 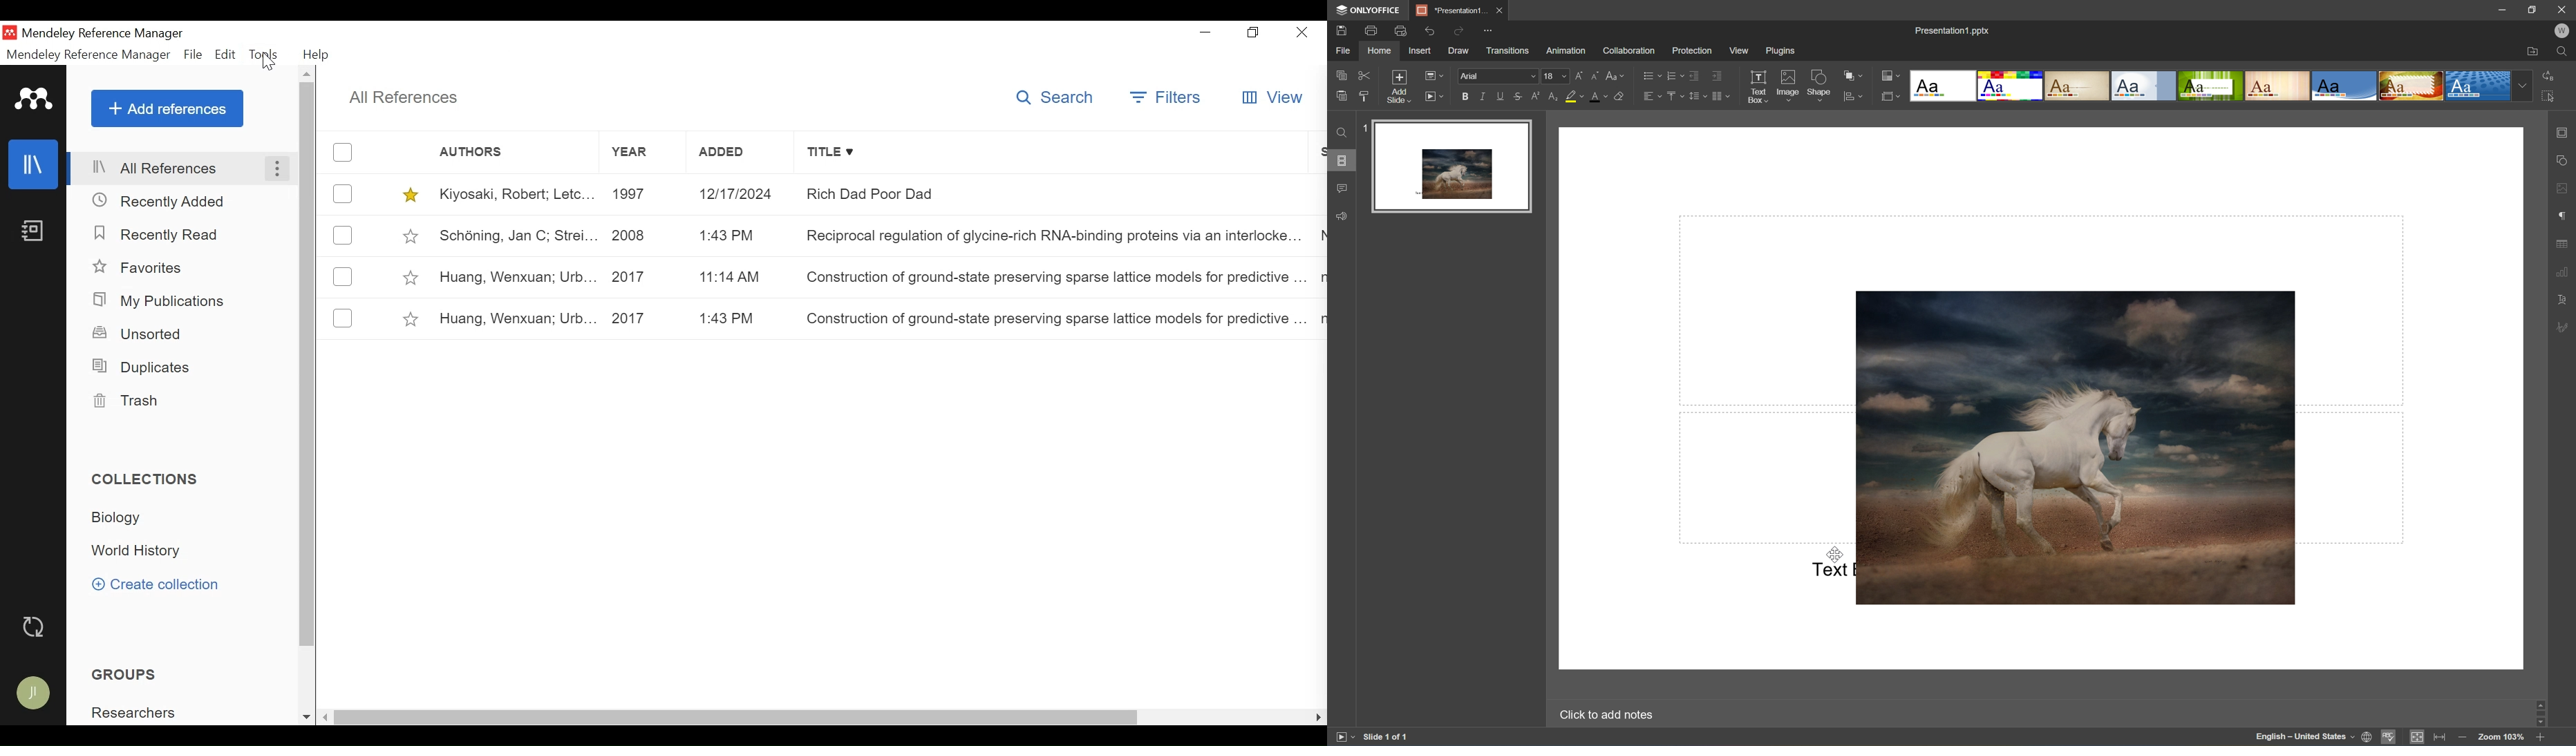 I want to click on Slide 1, so click(x=1444, y=165).